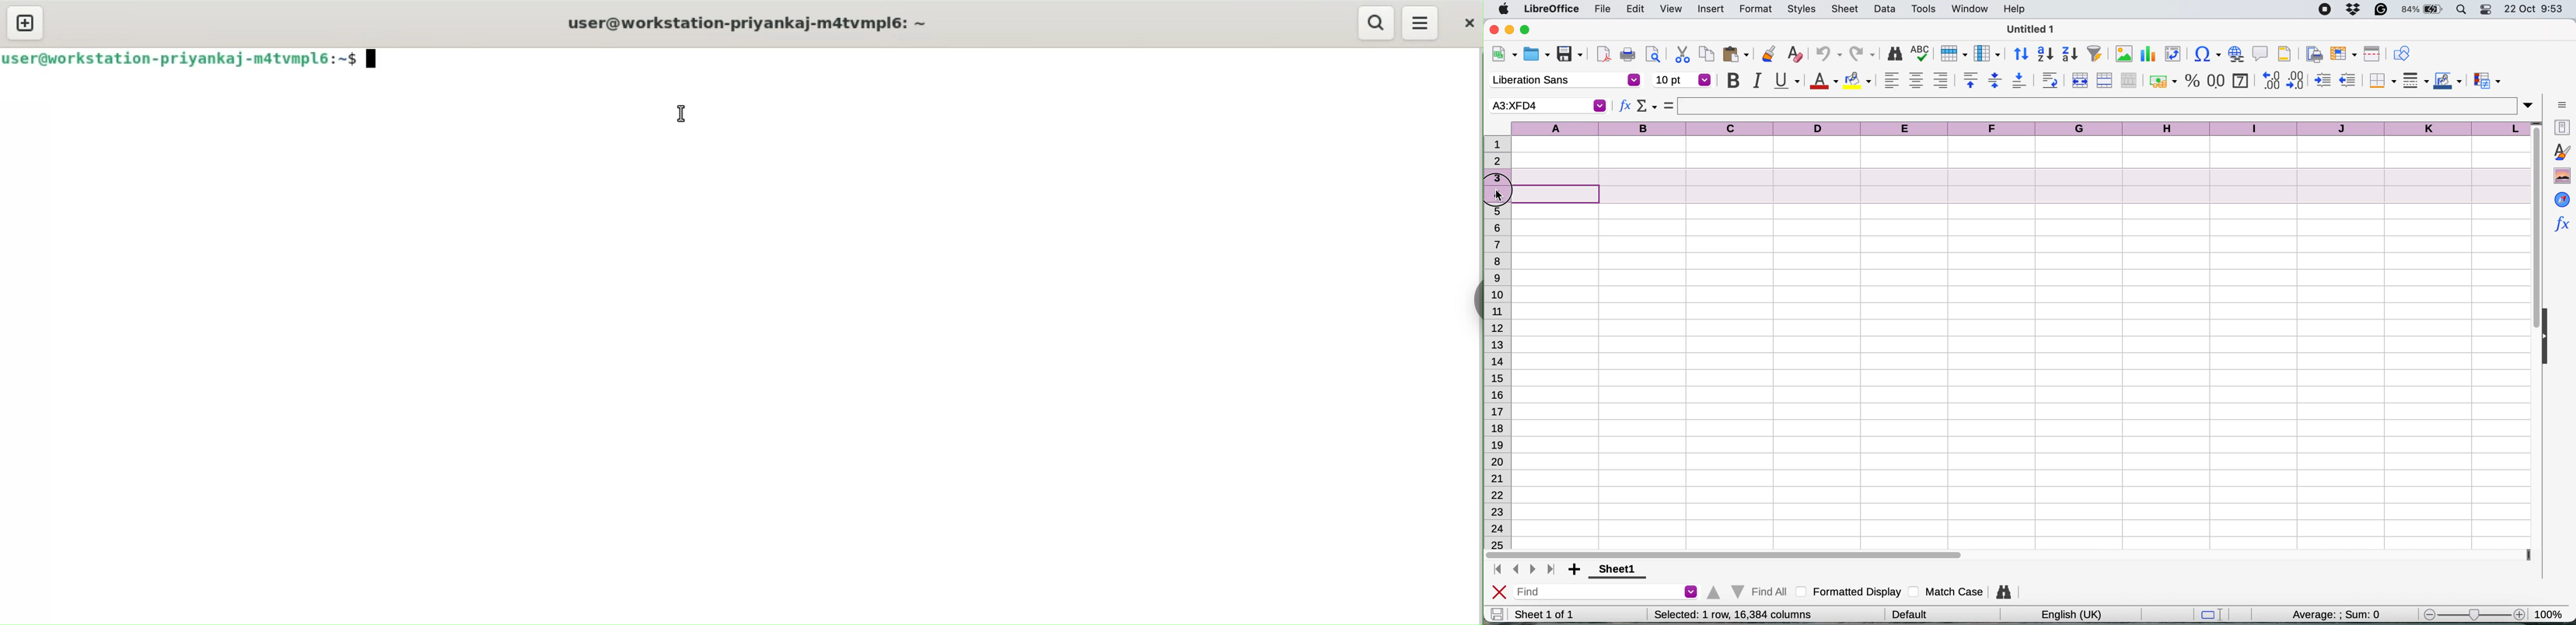 The height and width of the screenshot is (644, 2576). Describe the element at coordinates (2370, 54) in the screenshot. I see `split window` at that location.